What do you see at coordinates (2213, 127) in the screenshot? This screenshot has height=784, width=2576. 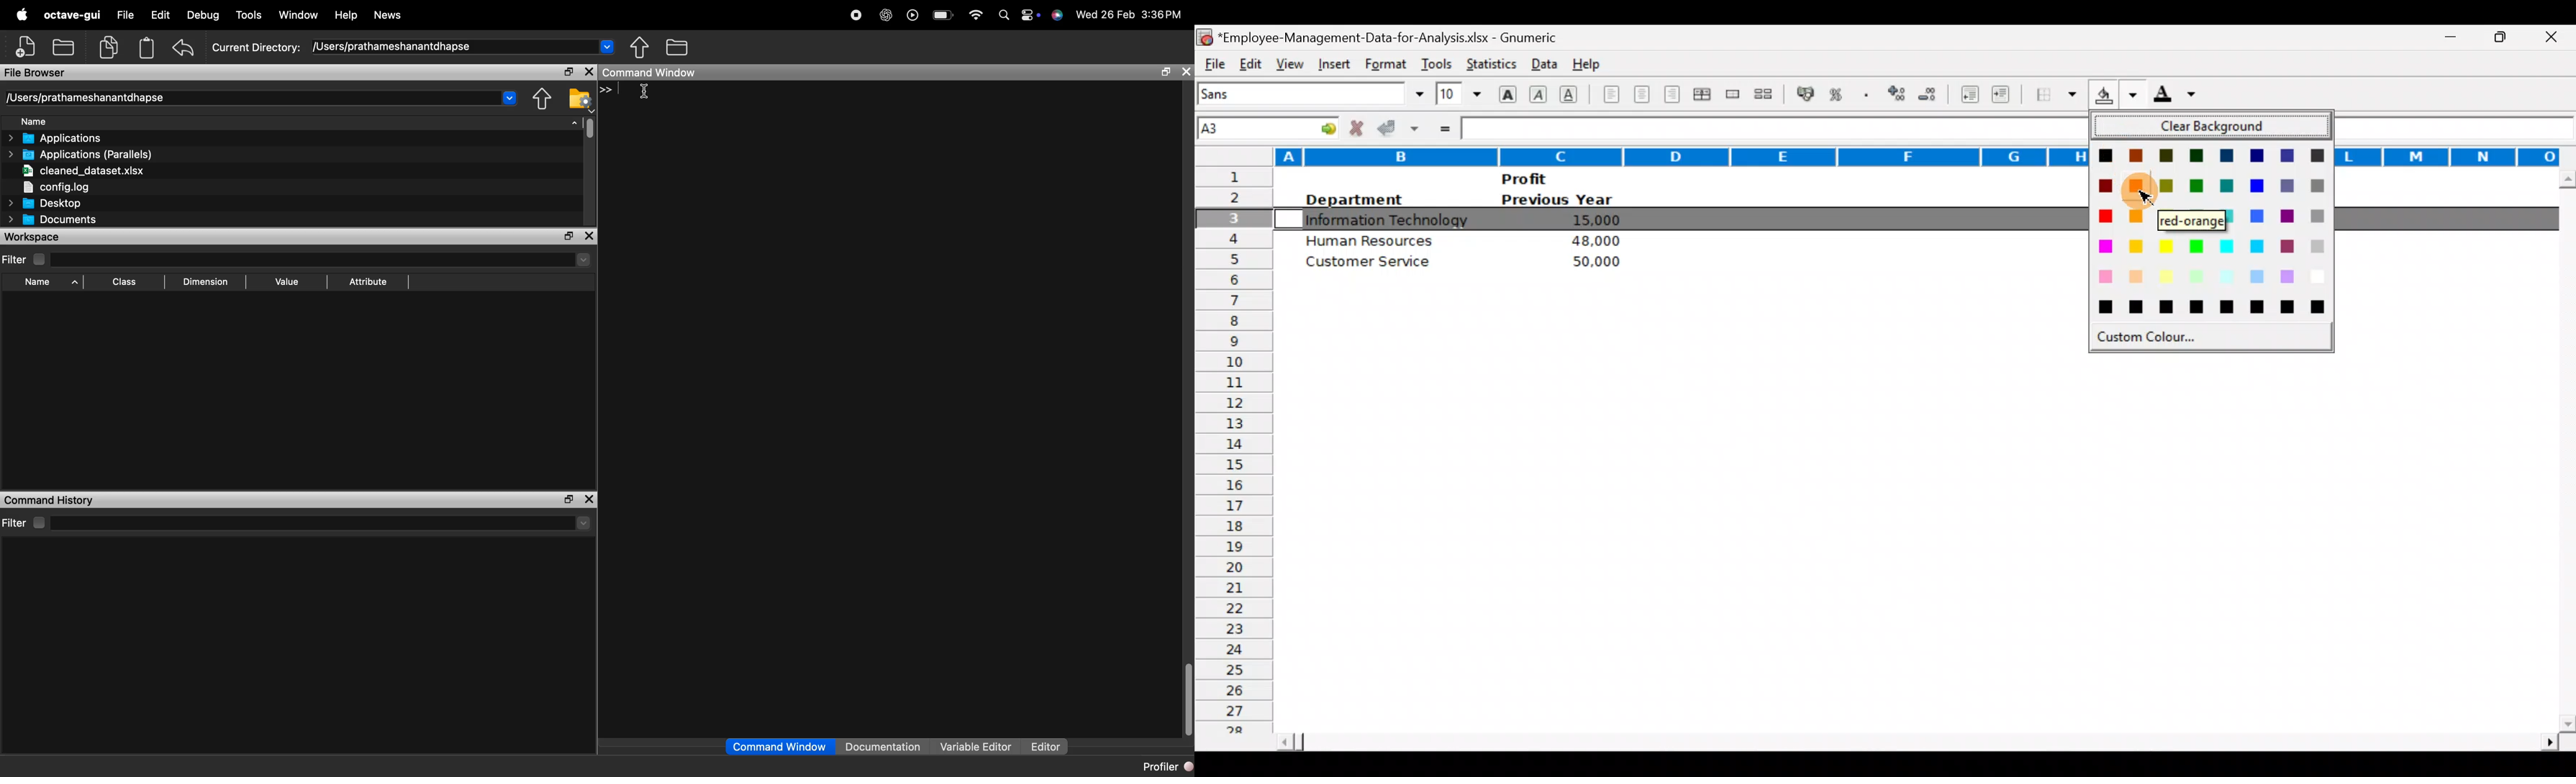 I see `Clear background` at bounding box center [2213, 127].